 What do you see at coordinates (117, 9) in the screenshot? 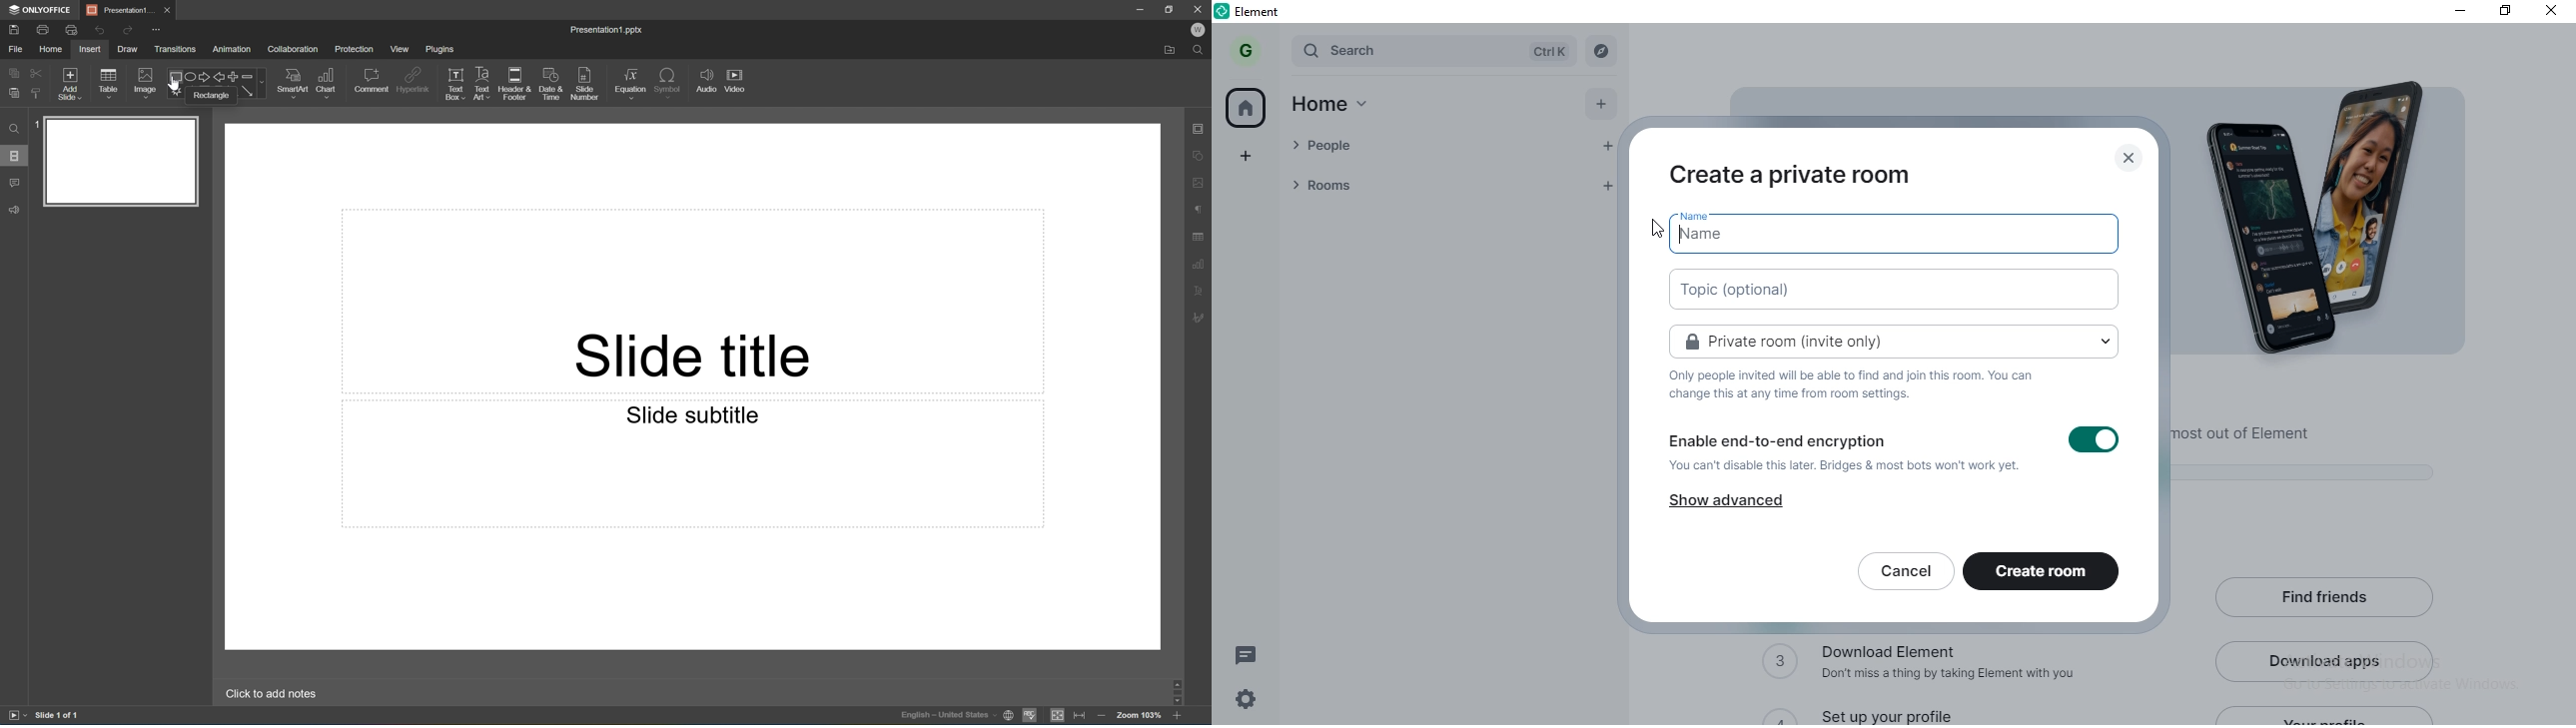
I see `Presentation1...` at bounding box center [117, 9].